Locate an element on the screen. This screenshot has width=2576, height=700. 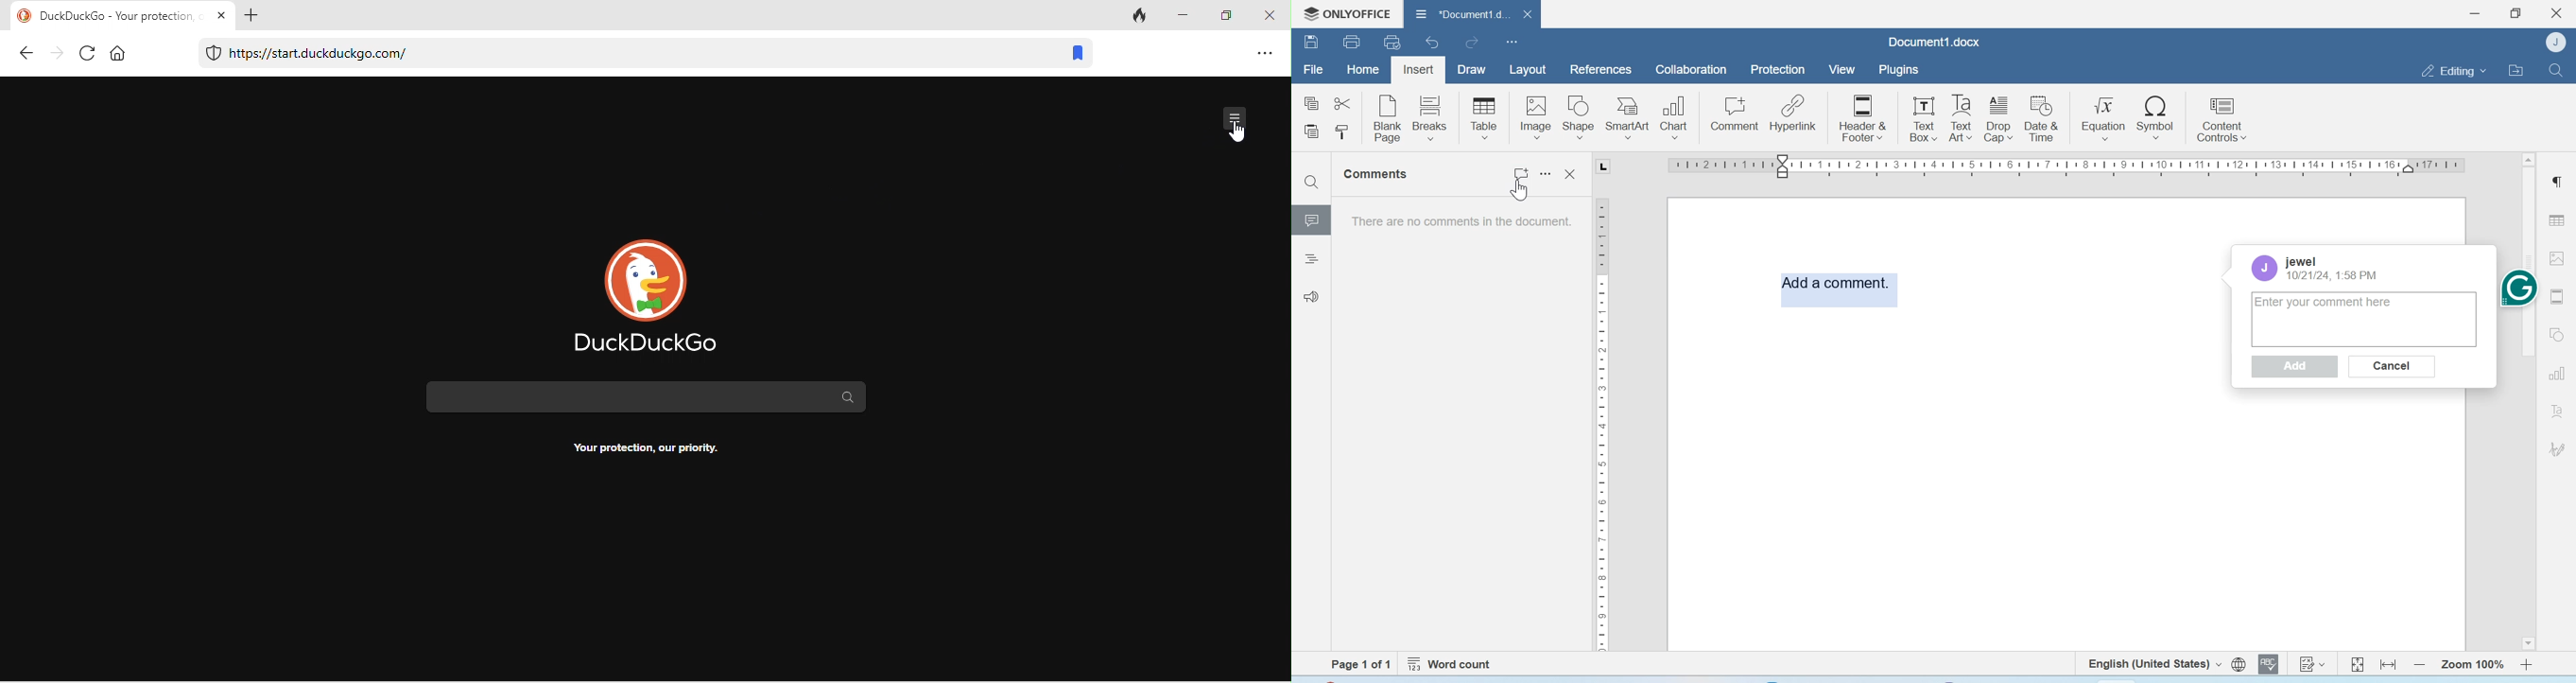
Graphs is located at coordinates (2557, 374).